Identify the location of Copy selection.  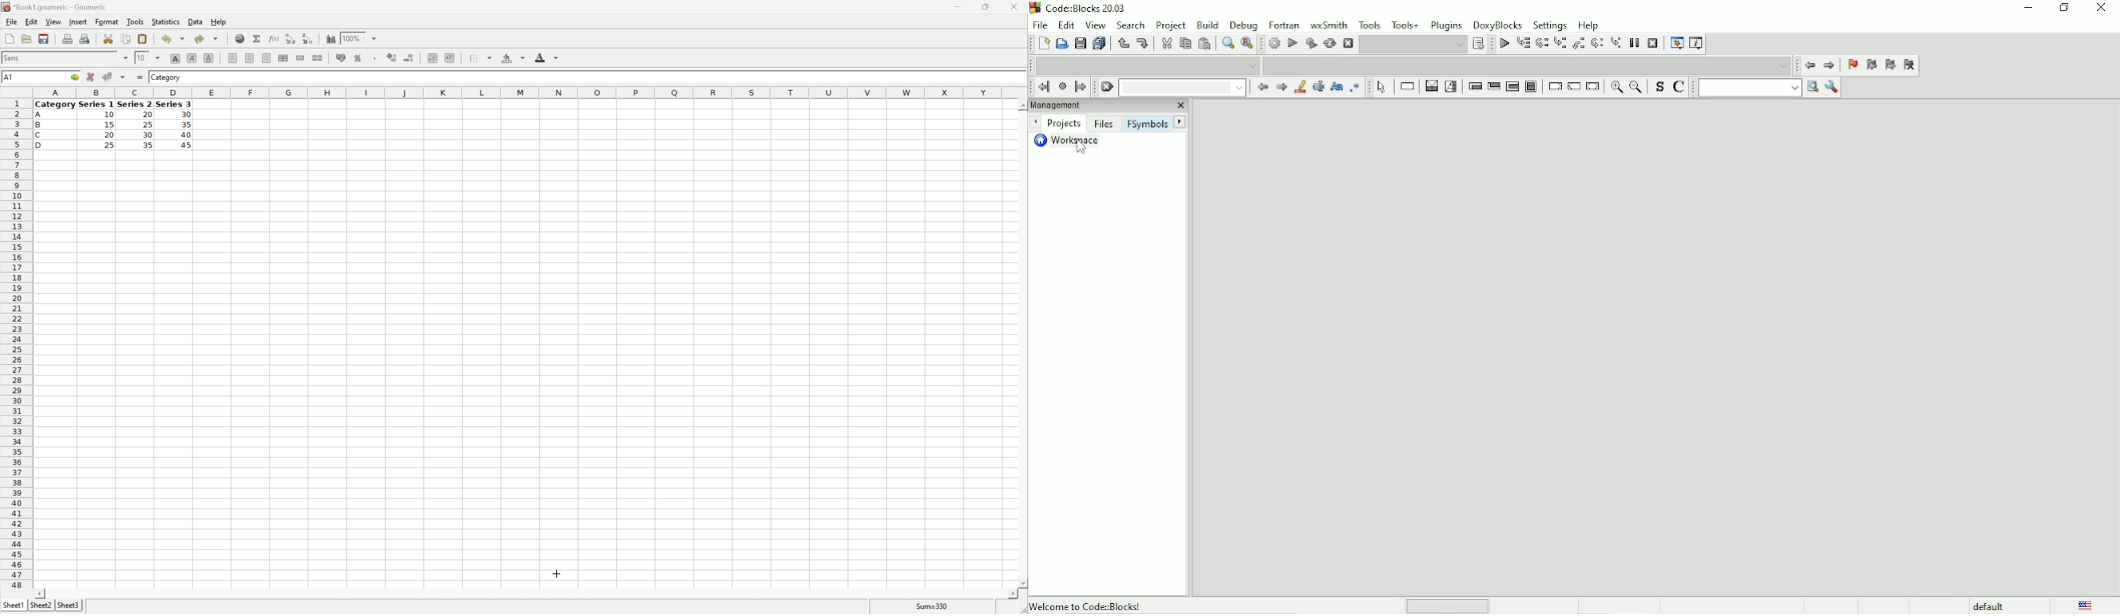
(126, 38).